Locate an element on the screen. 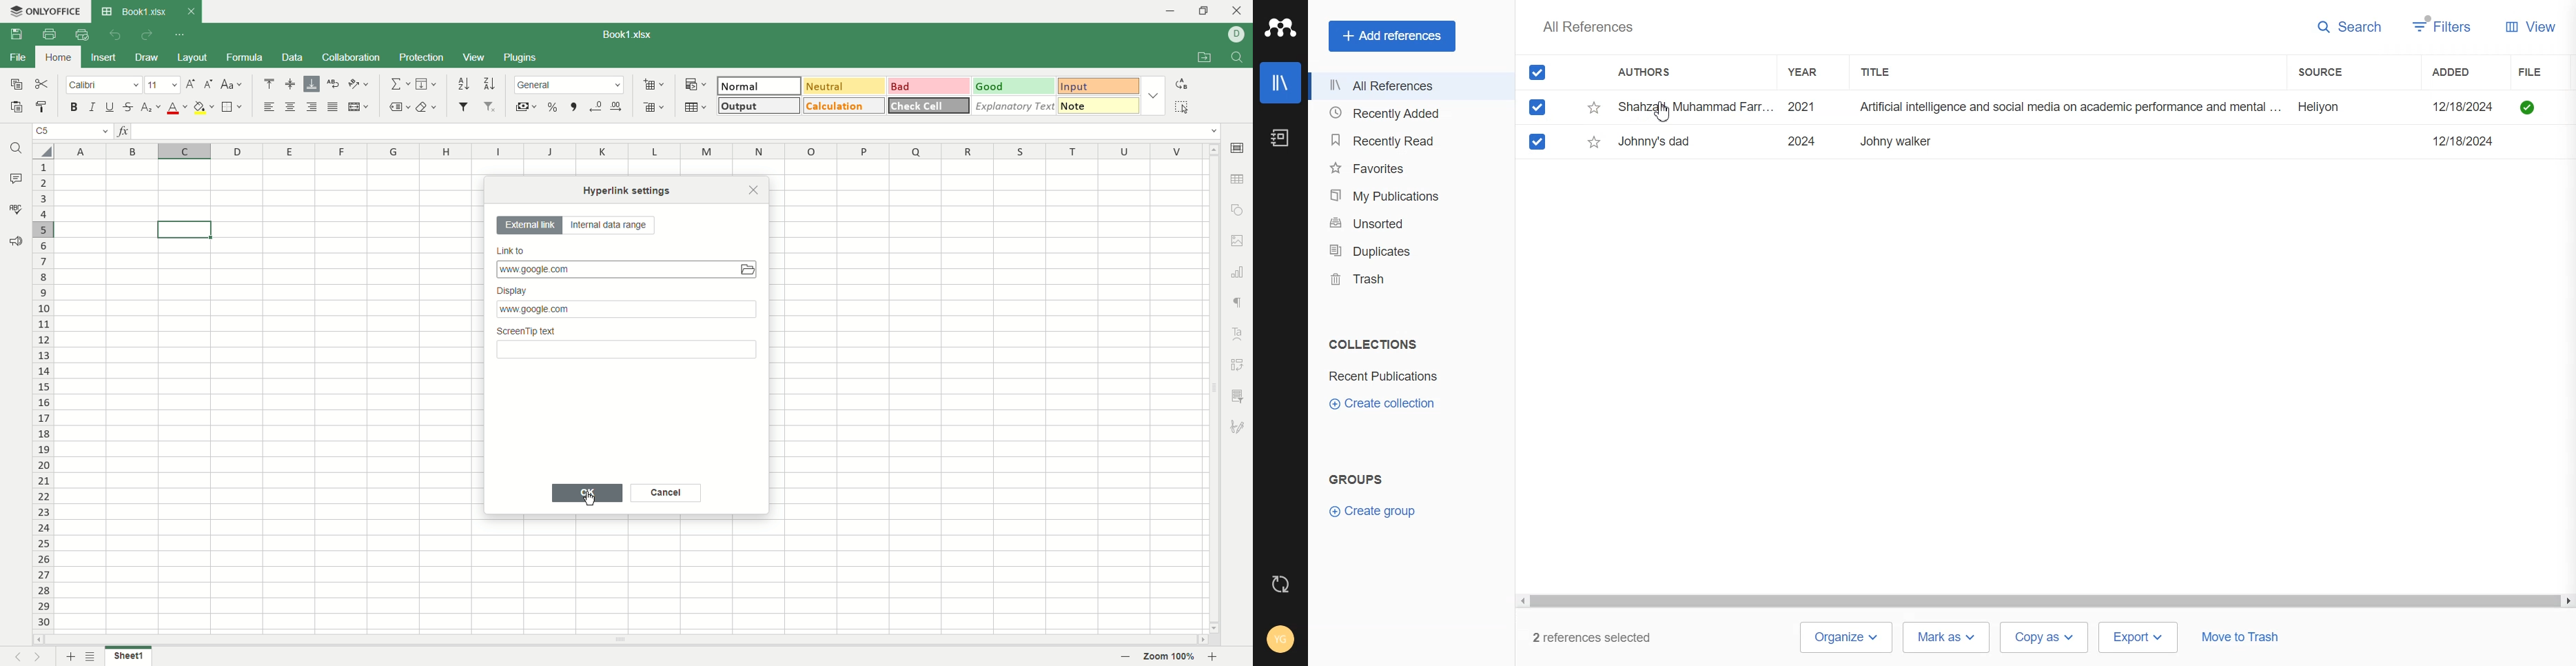  Export is located at coordinates (2139, 636).